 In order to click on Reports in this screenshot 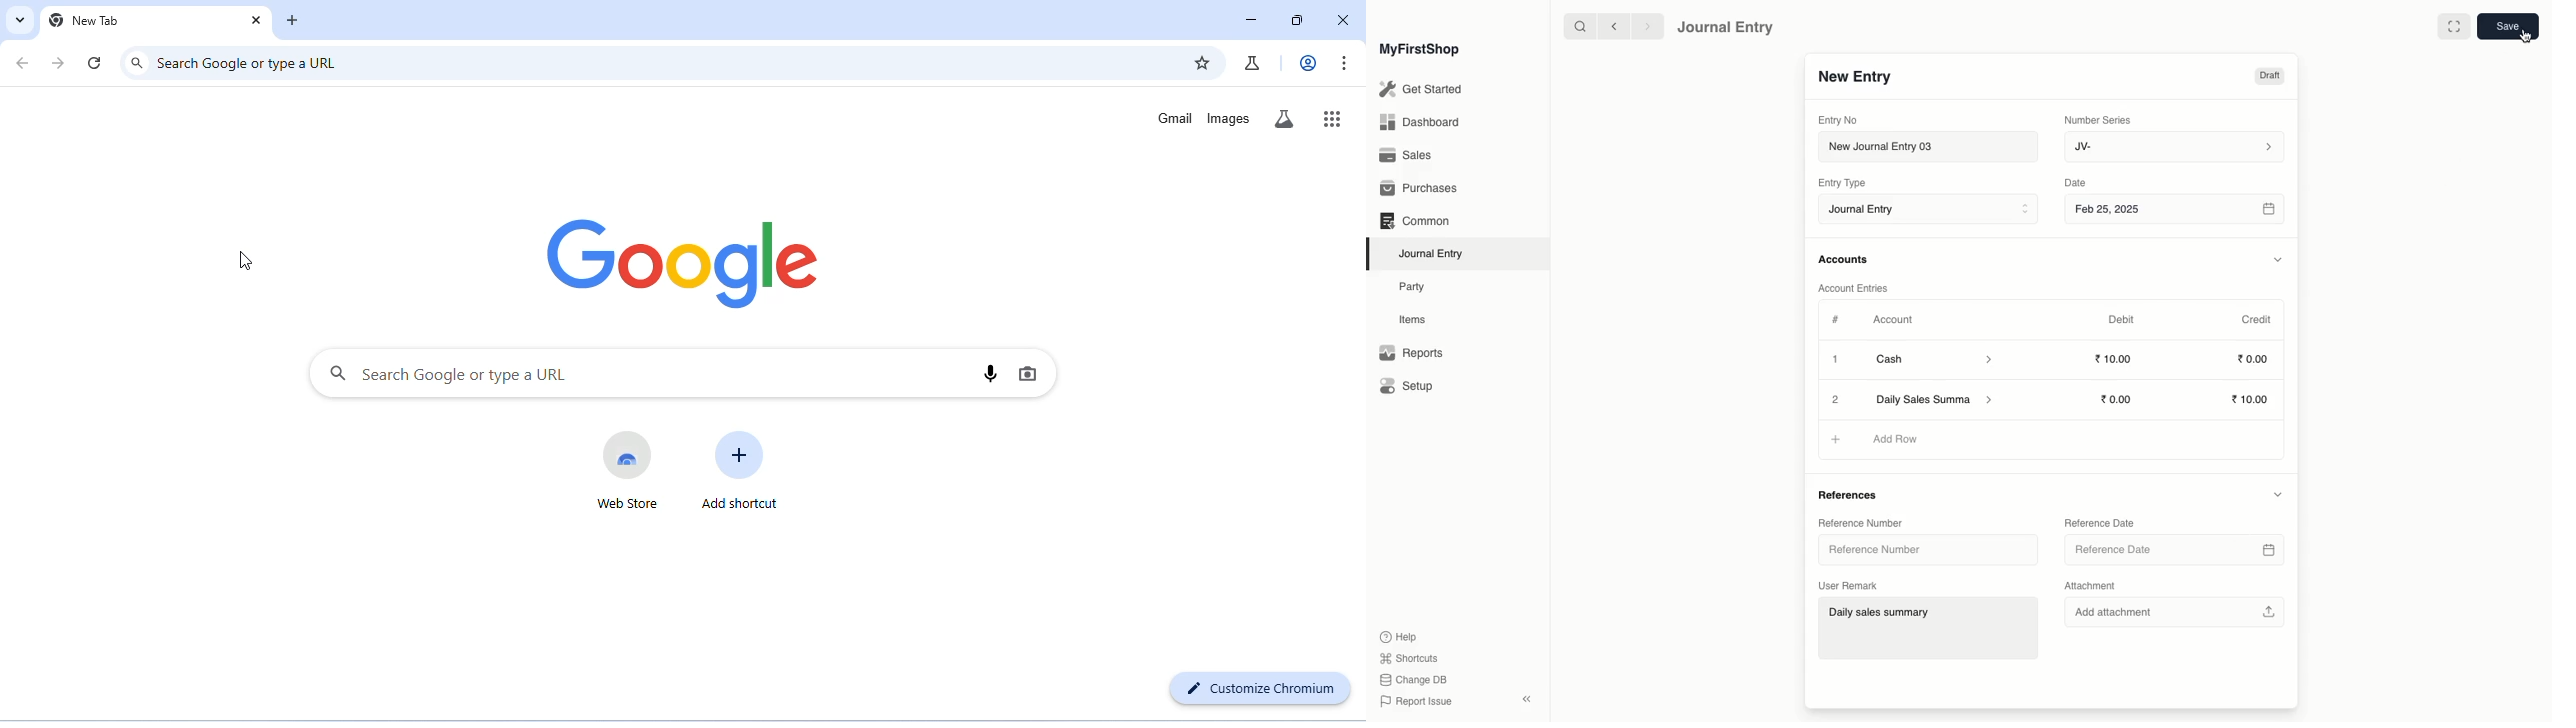, I will do `click(1411, 354)`.